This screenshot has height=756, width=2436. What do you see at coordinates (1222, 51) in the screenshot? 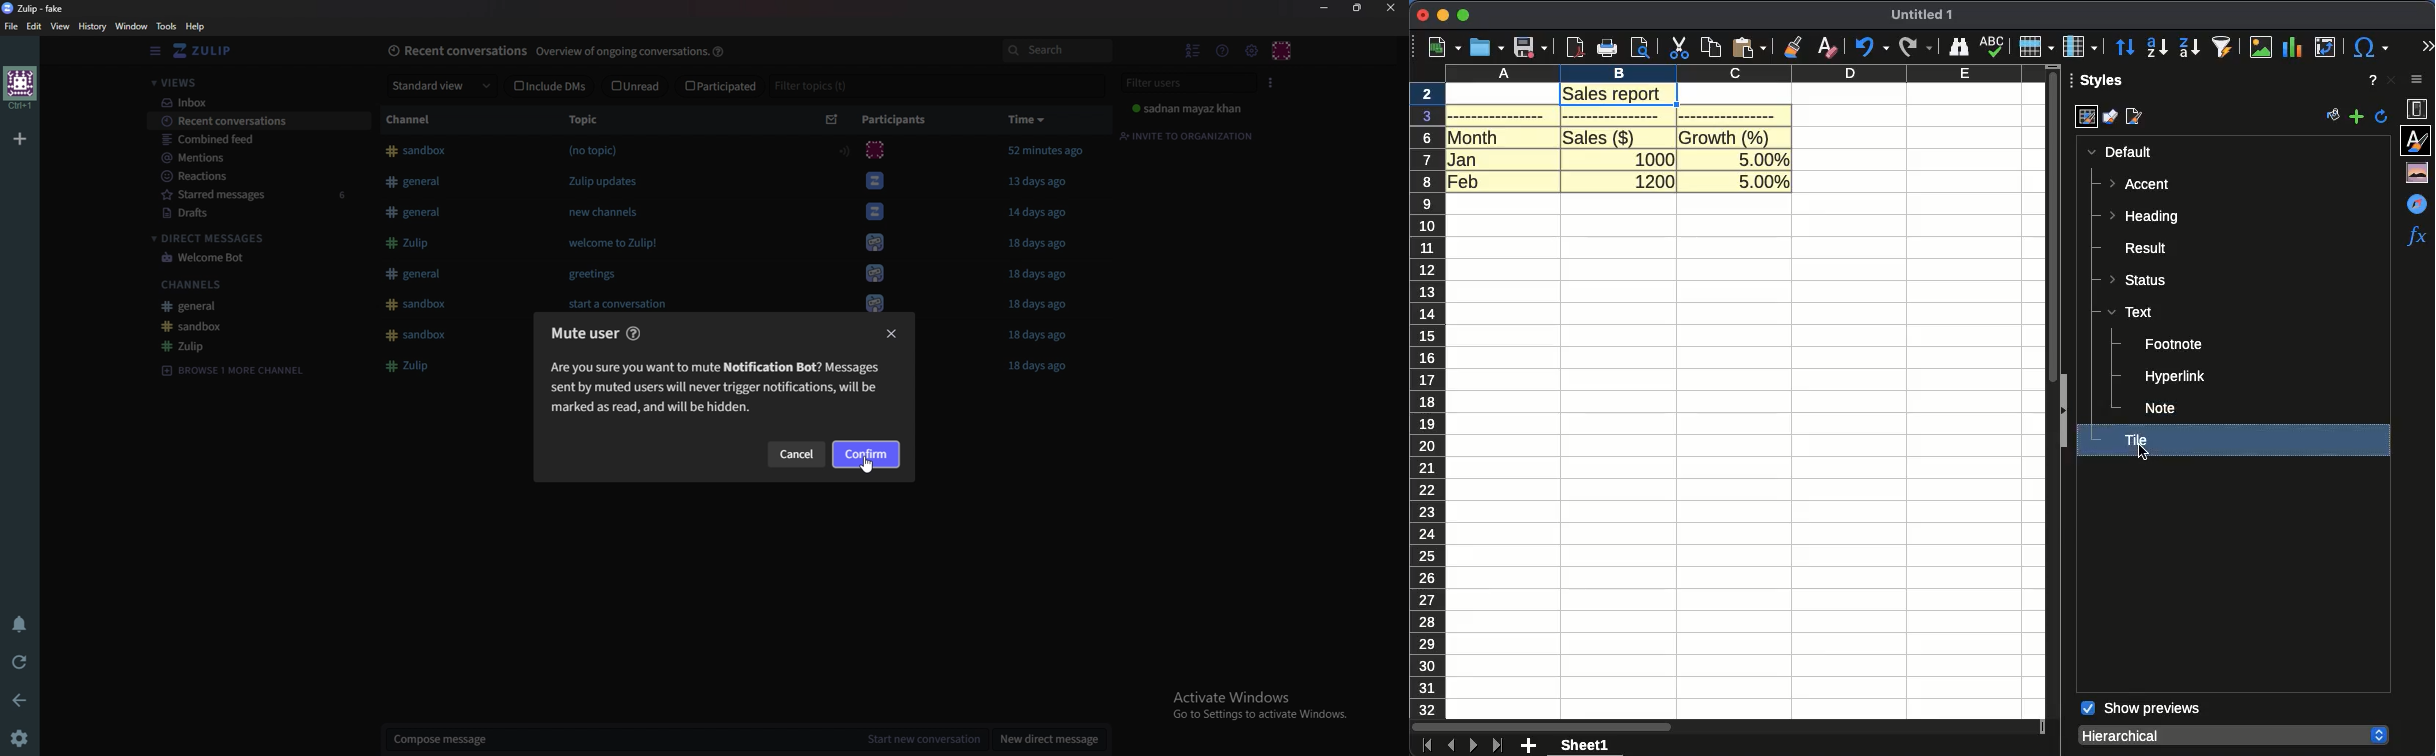
I see `Help menu` at bounding box center [1222, 51].